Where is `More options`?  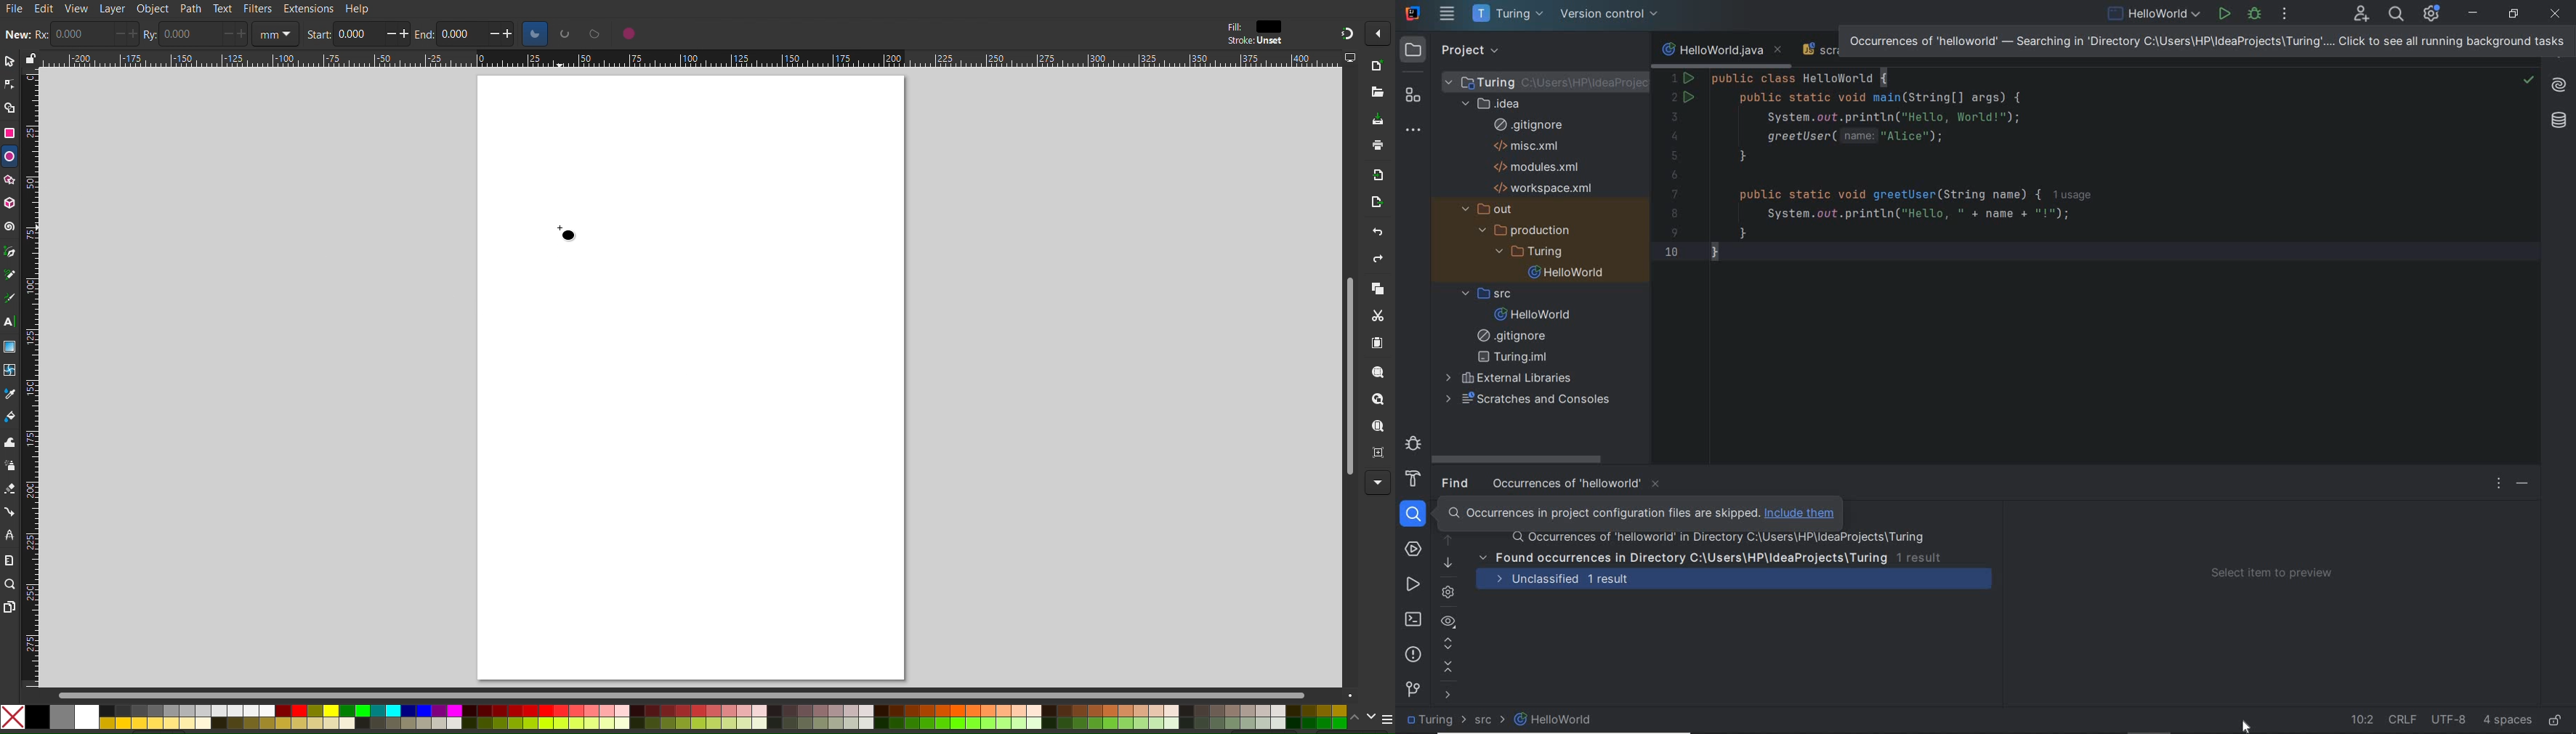
More options is located at coordinates (1378, 35).